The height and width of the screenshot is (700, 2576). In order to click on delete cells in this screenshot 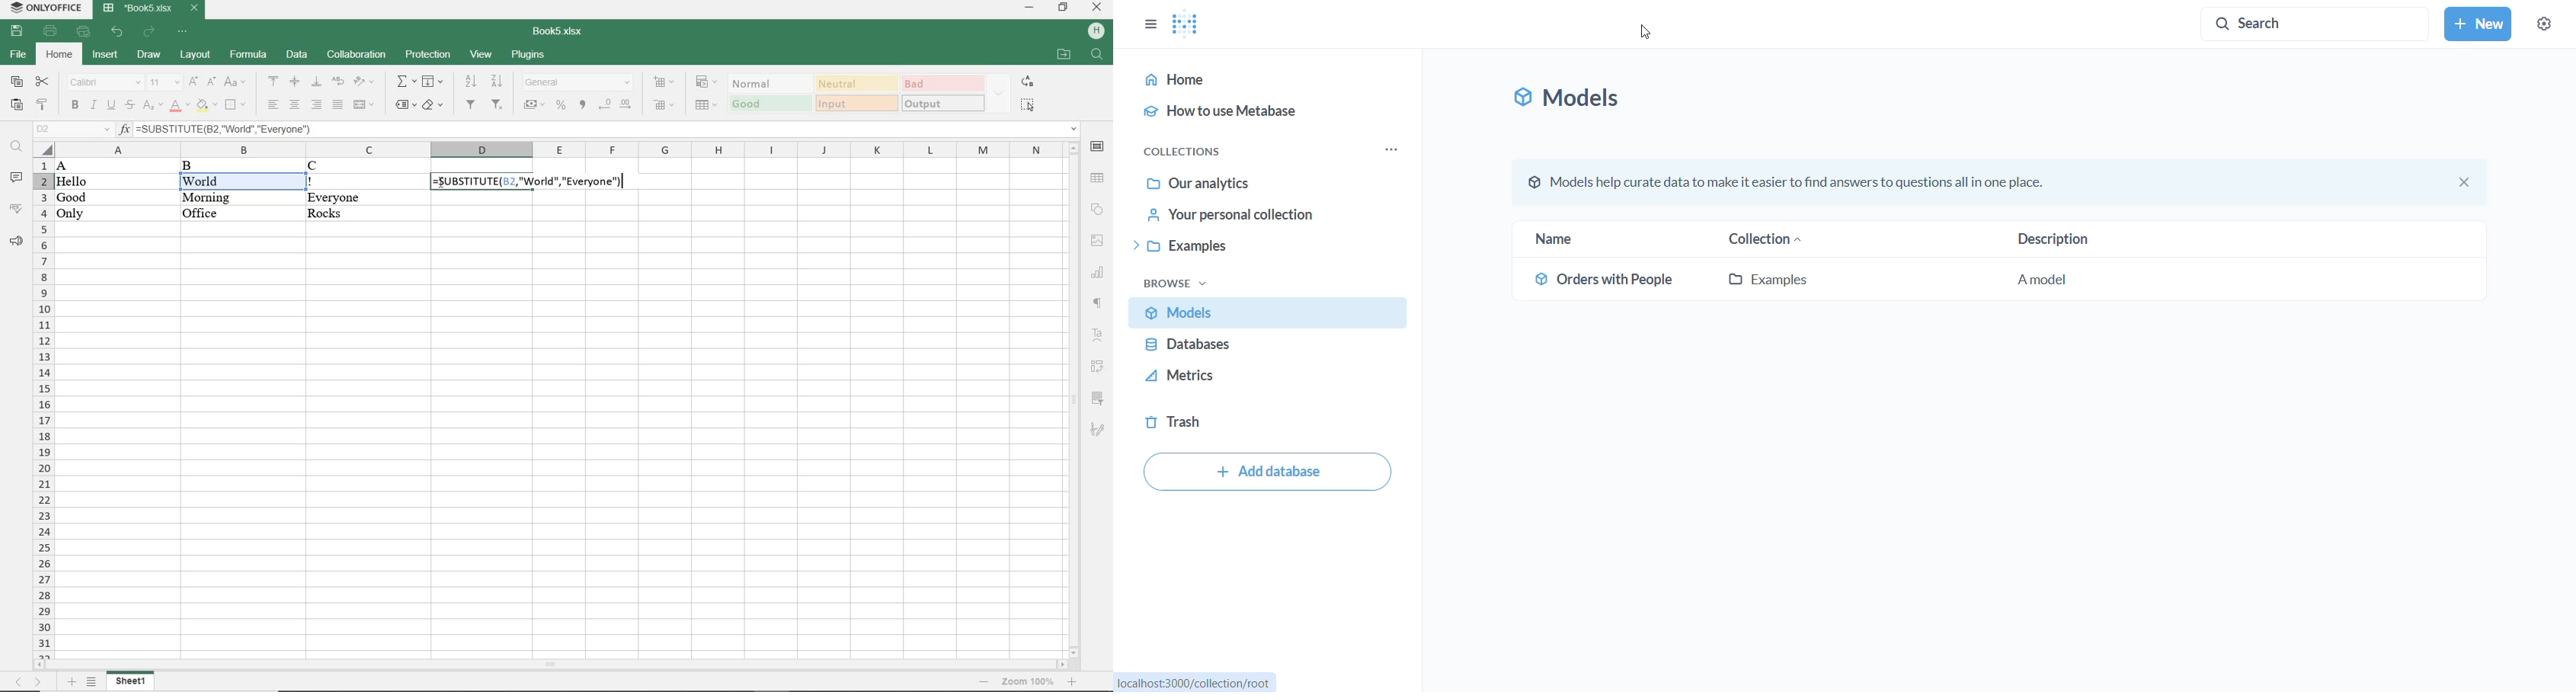, I will do `click(667, 105)`.